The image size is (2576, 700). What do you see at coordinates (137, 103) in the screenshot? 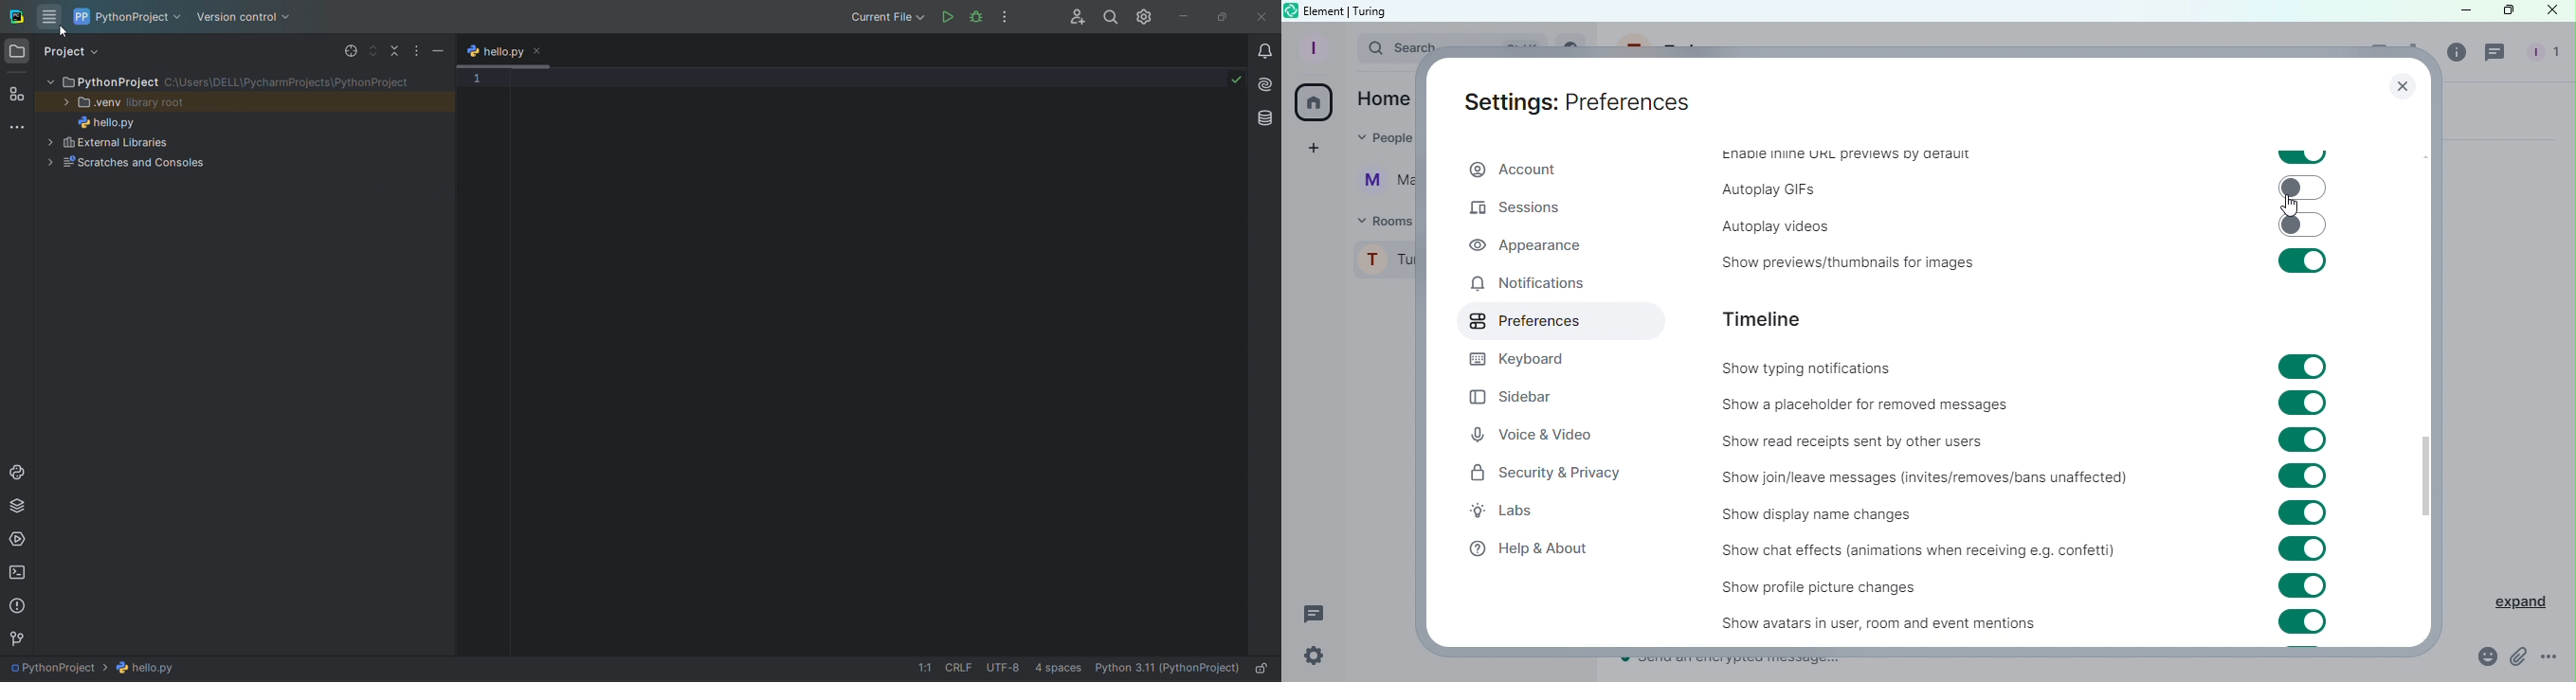
I see `view Library root` at bounding box center [137, 103].